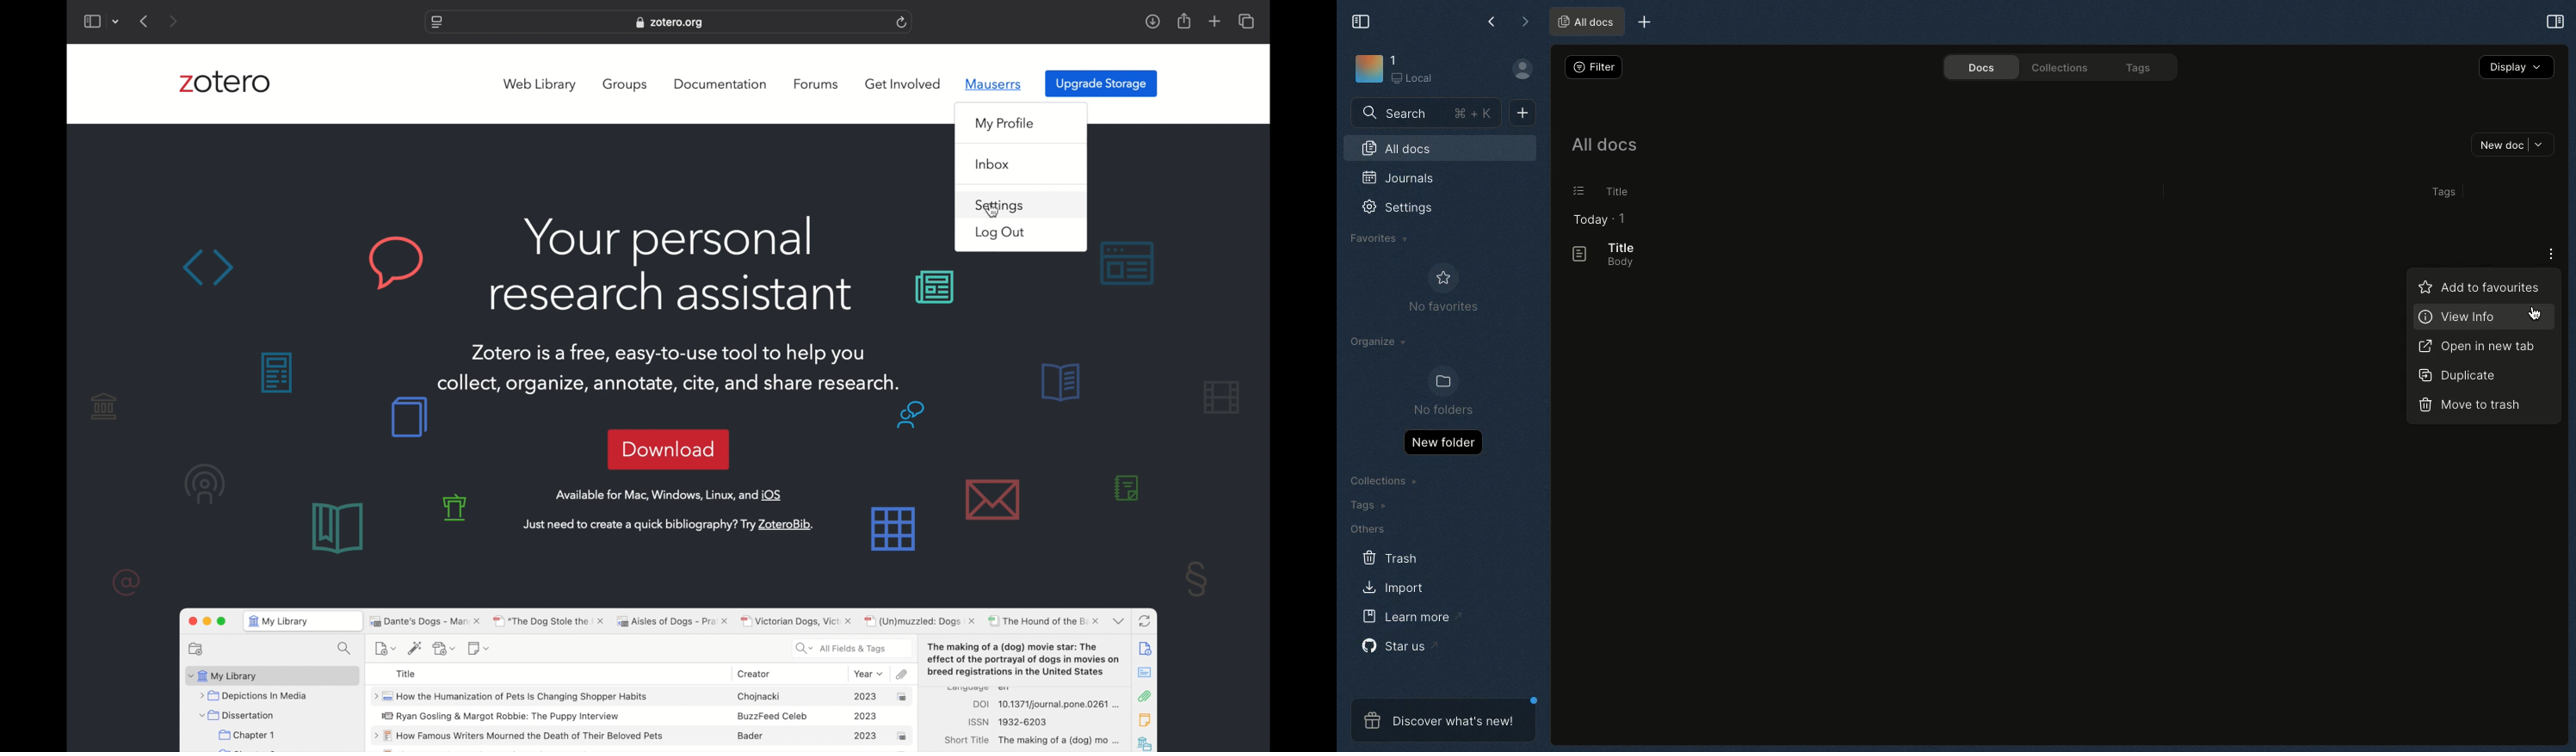  What do you see at coordinates (1412, 617) in the screenshot?
I see `Learn more` at bounding box center [1412, 617].